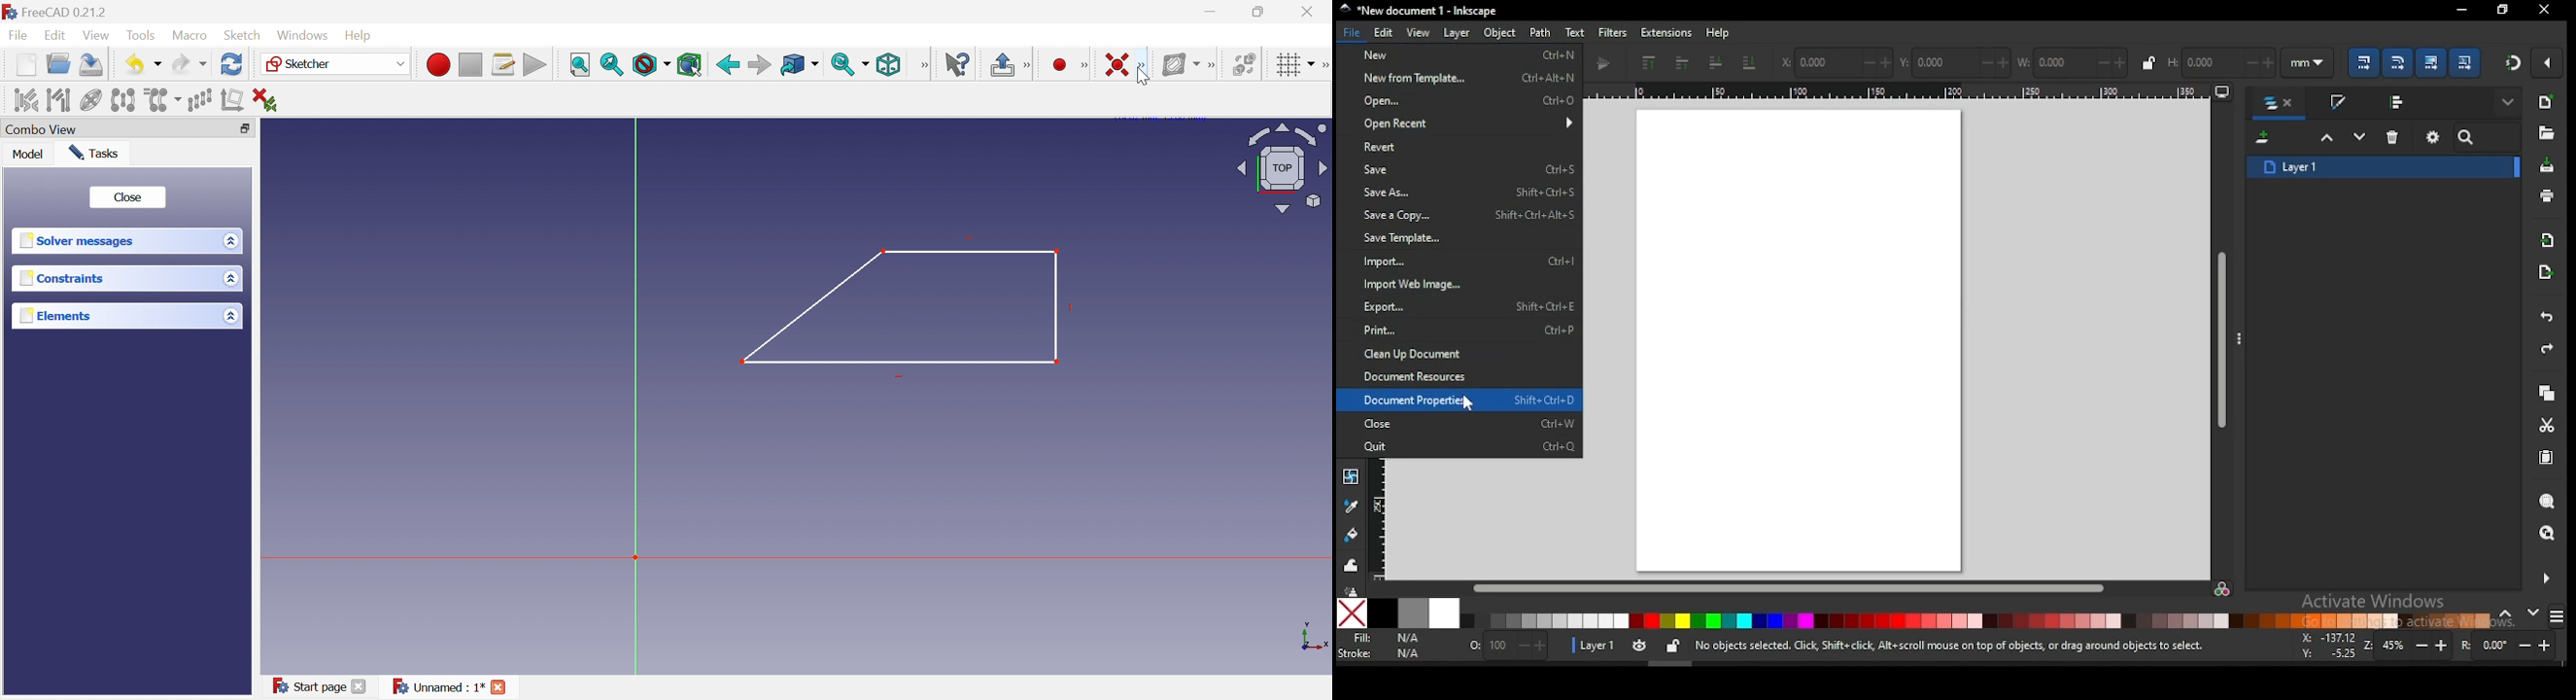 This screenshot has width=2576, height=700. I want to click on cursor coordinates, so click(2326, 644).